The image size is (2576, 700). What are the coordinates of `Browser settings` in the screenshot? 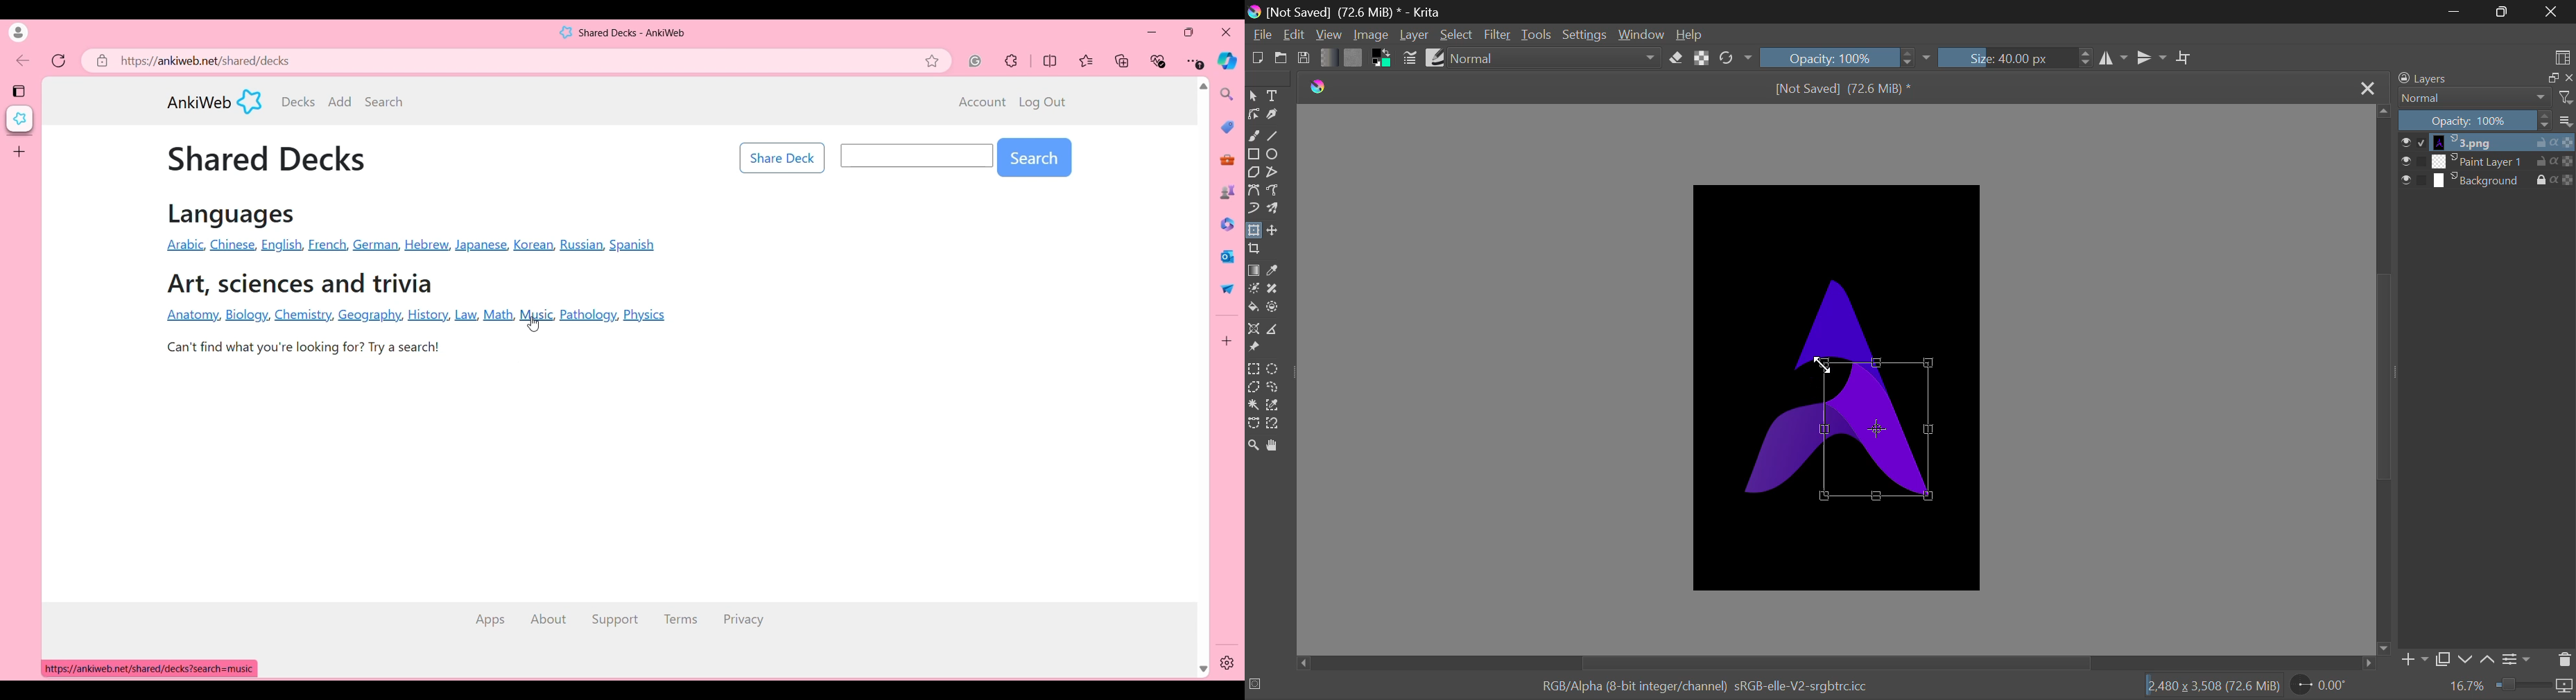 It's located at (1195, 61).